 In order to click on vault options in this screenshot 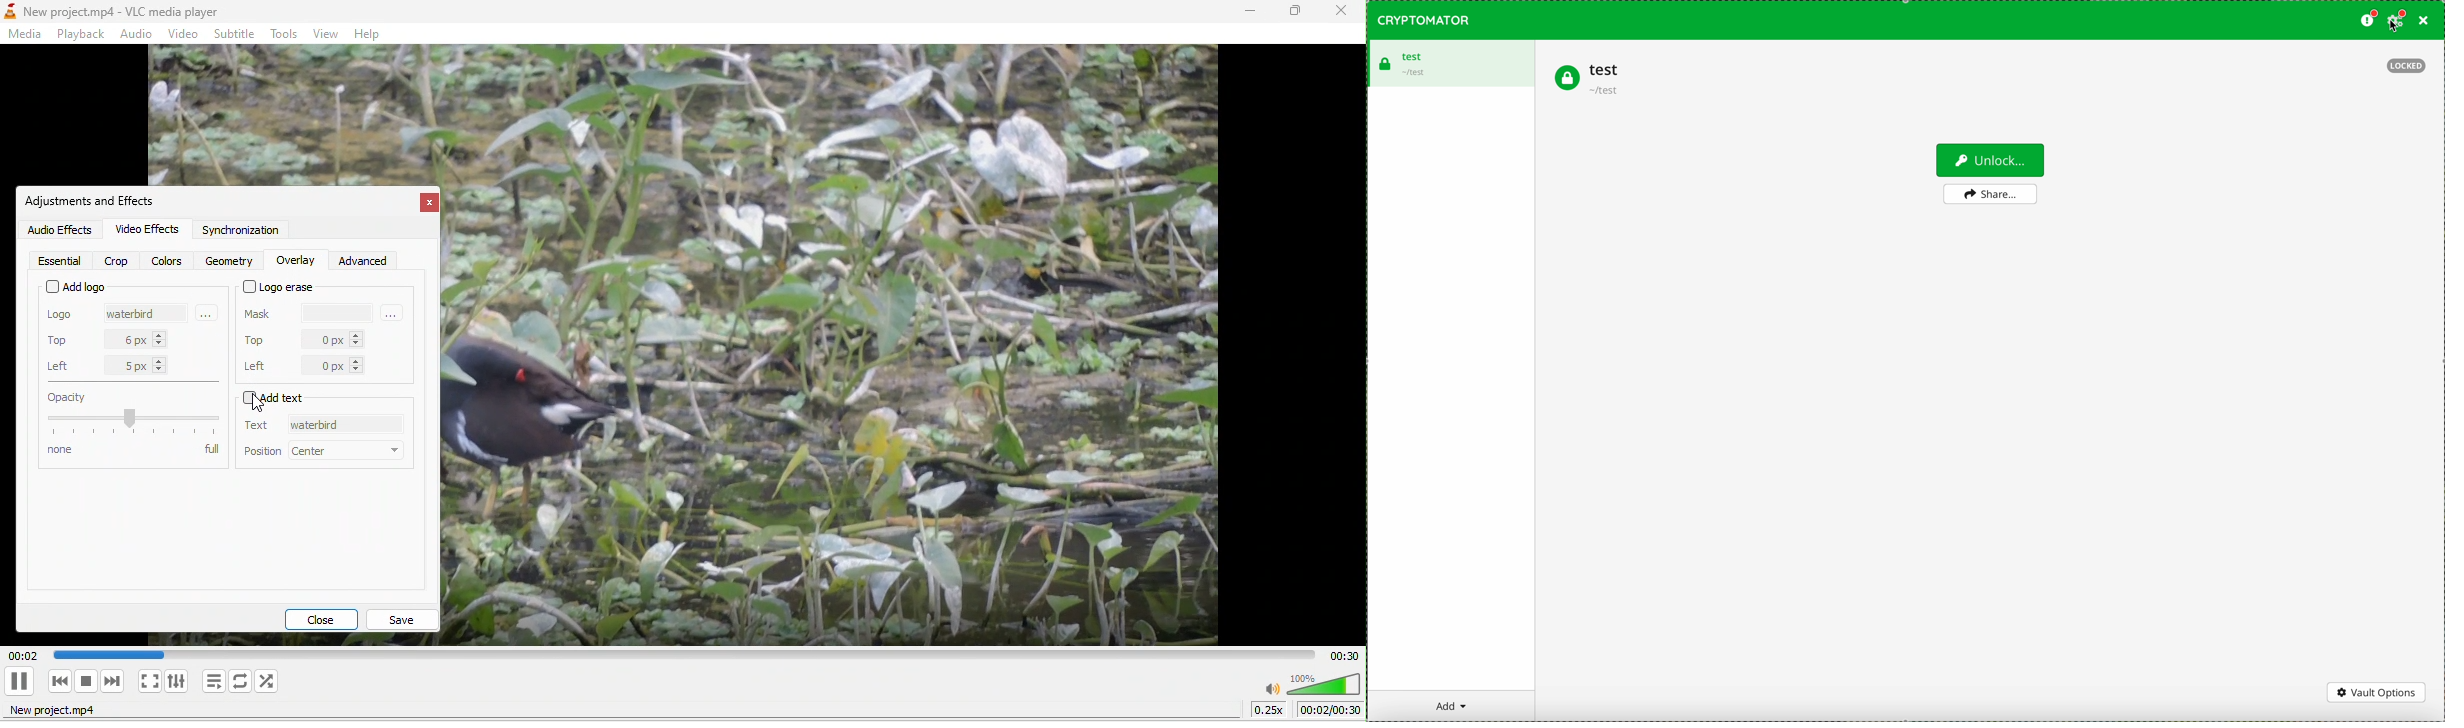, I will do `click(2377, 692)`.